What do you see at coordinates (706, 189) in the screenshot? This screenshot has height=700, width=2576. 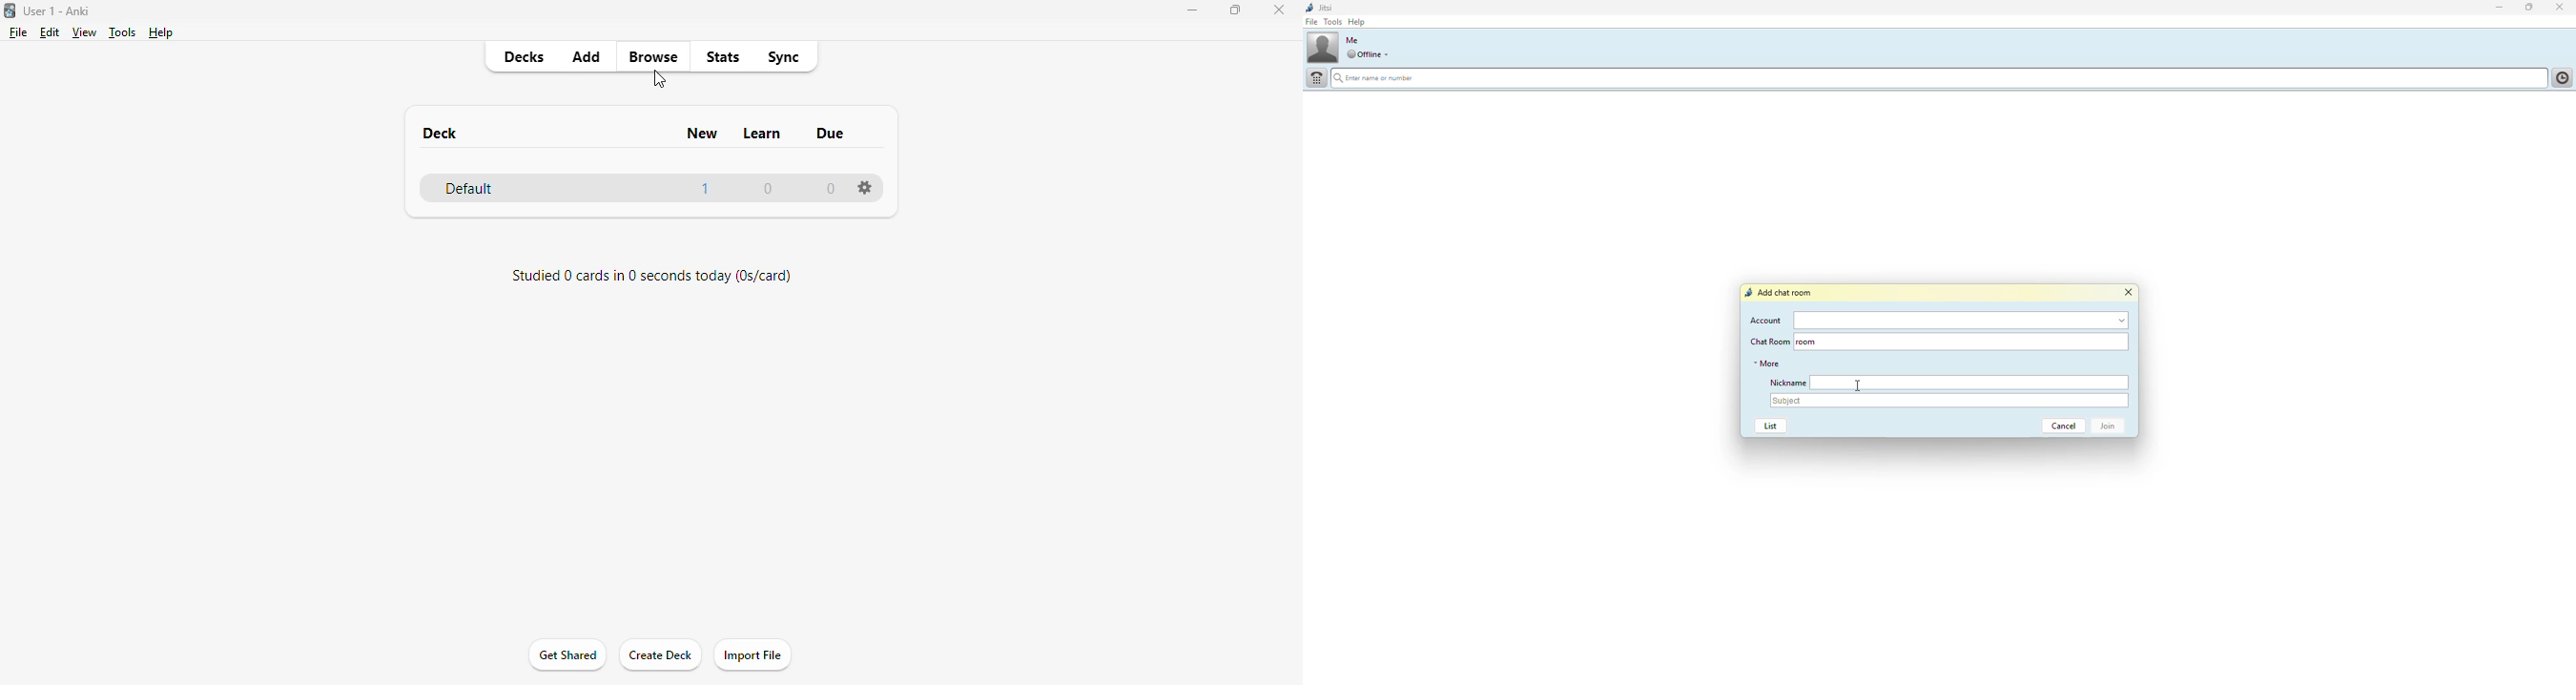 I see `1` at bounding box center [706, 189].